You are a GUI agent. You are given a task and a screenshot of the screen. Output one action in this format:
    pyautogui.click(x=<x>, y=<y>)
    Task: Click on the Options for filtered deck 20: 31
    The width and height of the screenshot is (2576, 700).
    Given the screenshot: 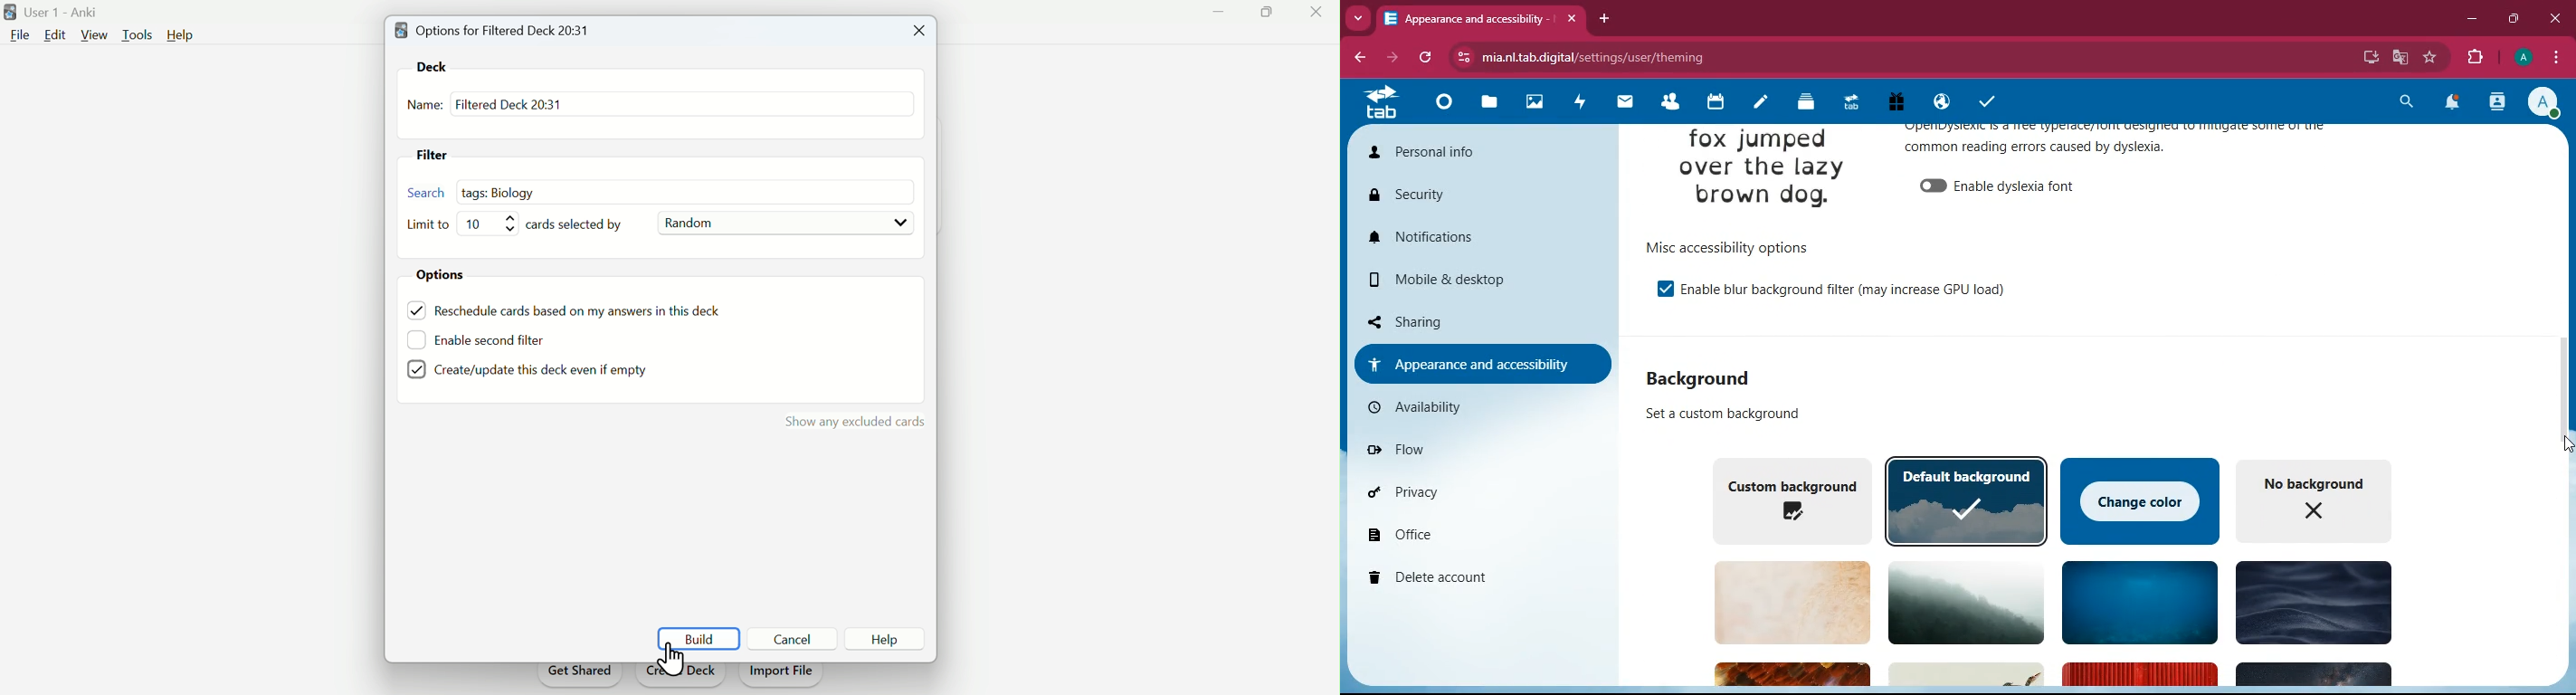 What is the action you would take?
    pyautogui.click(x=497, y=29)
    